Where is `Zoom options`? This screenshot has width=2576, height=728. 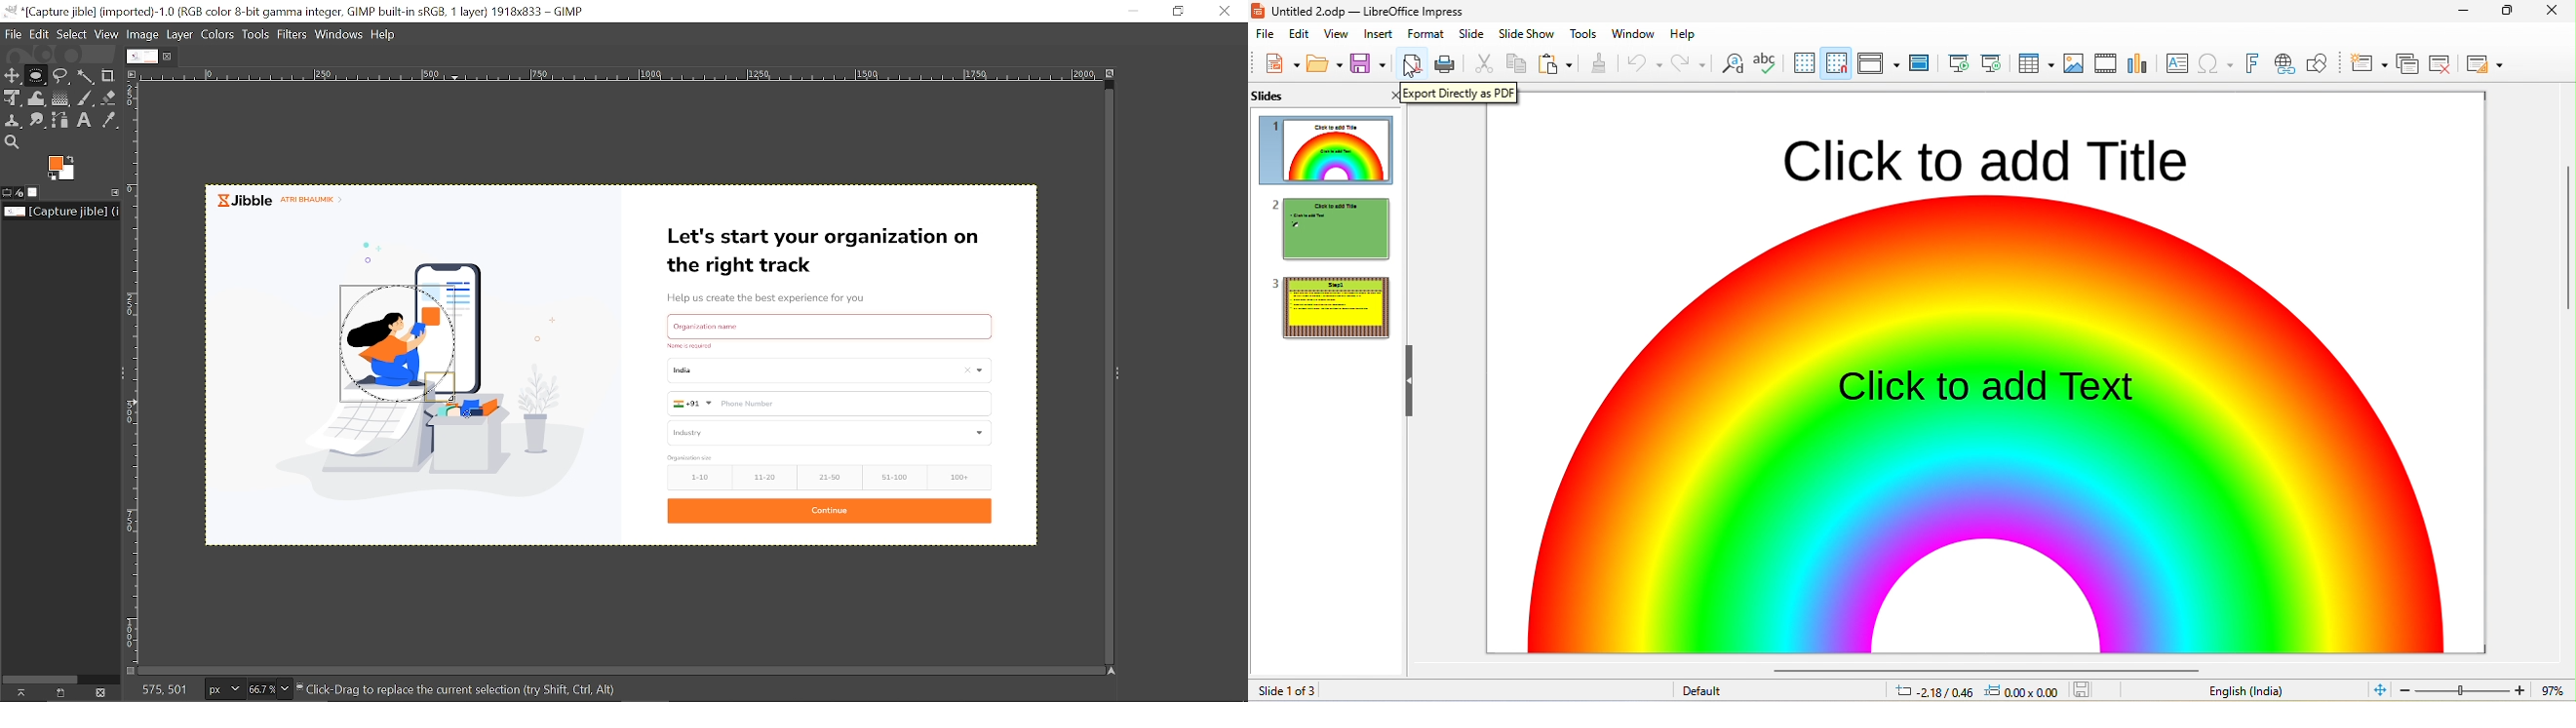 Zoom options is located at coordinates (283, 690).